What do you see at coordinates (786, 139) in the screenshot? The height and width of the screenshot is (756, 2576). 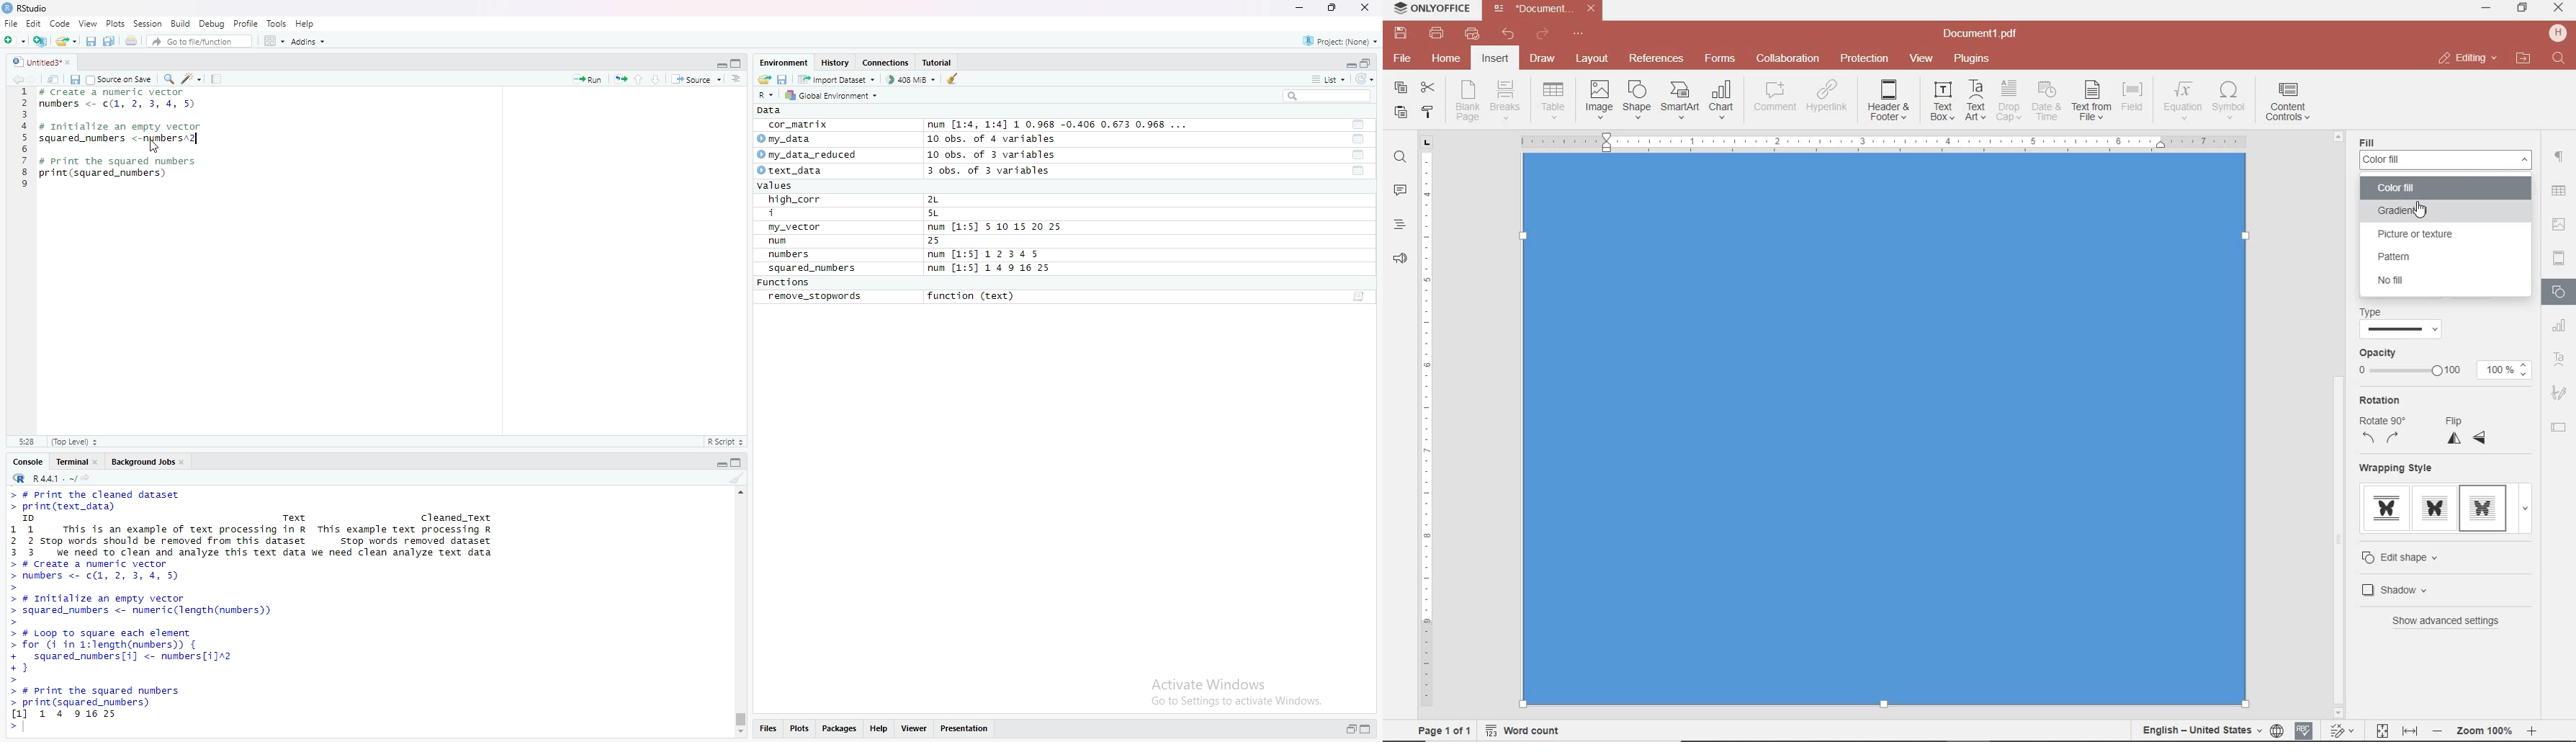 I see `© my_data` at bounding box center [786, 139].